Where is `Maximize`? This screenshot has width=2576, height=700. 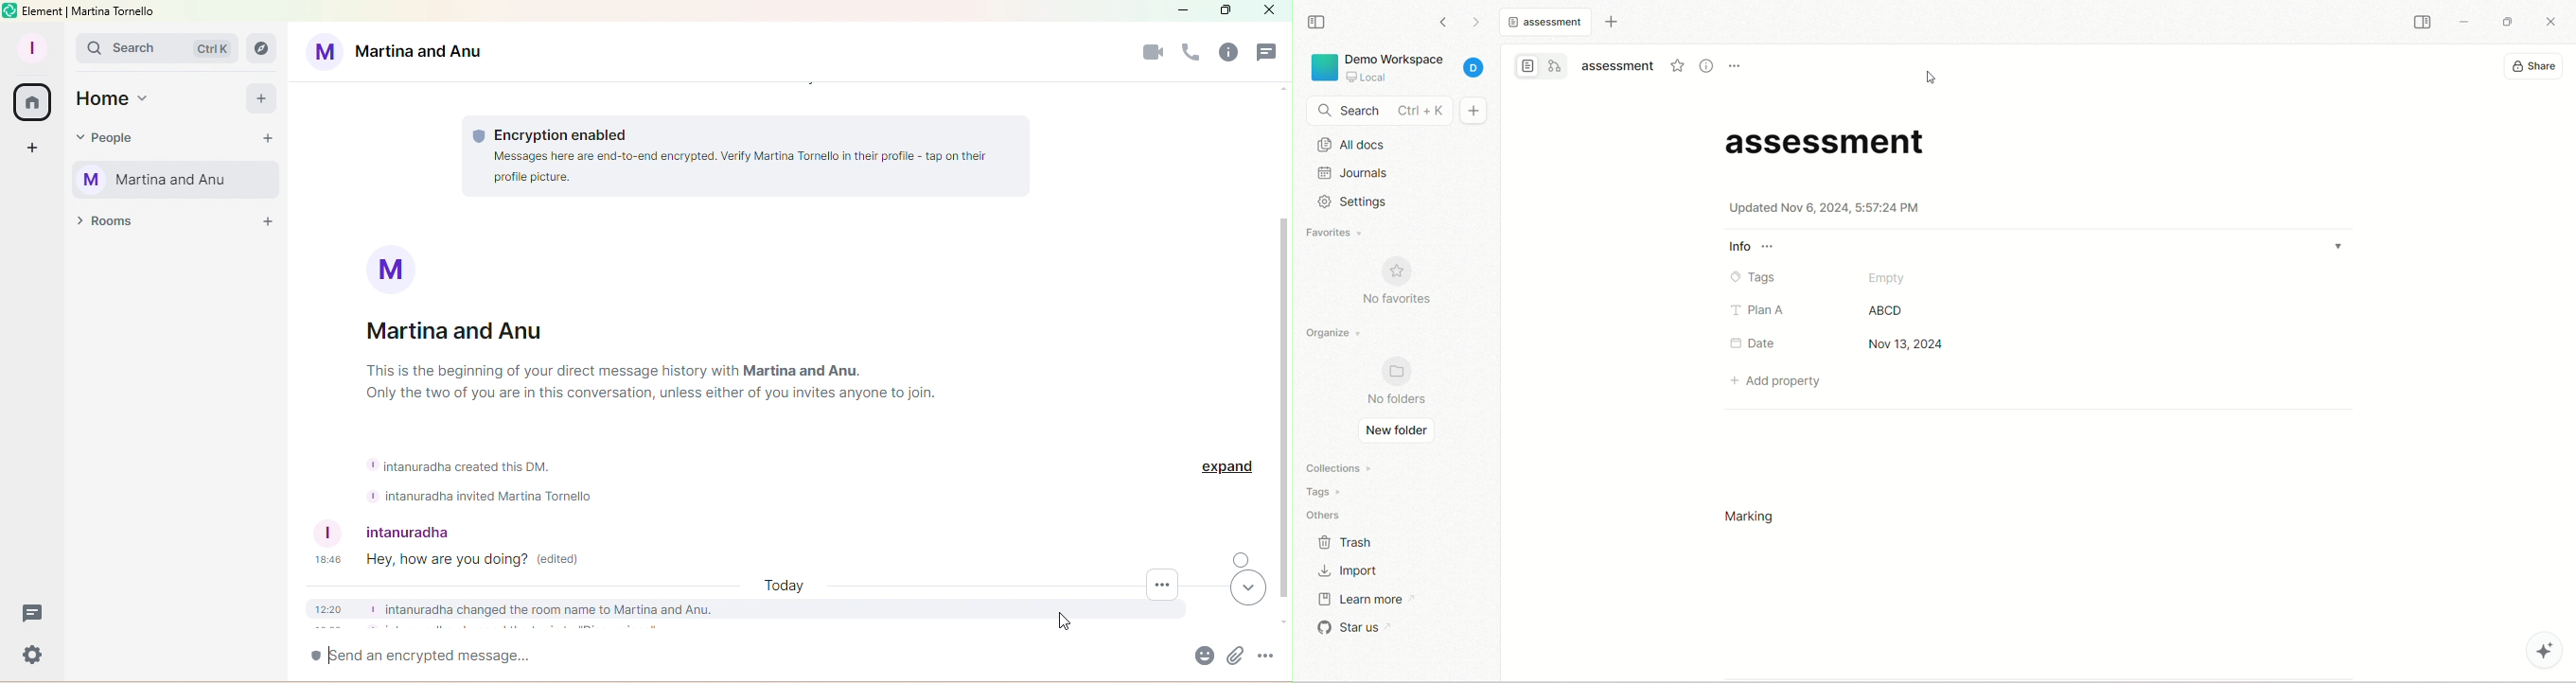 Maximize is located at coordinates (1221, 12).